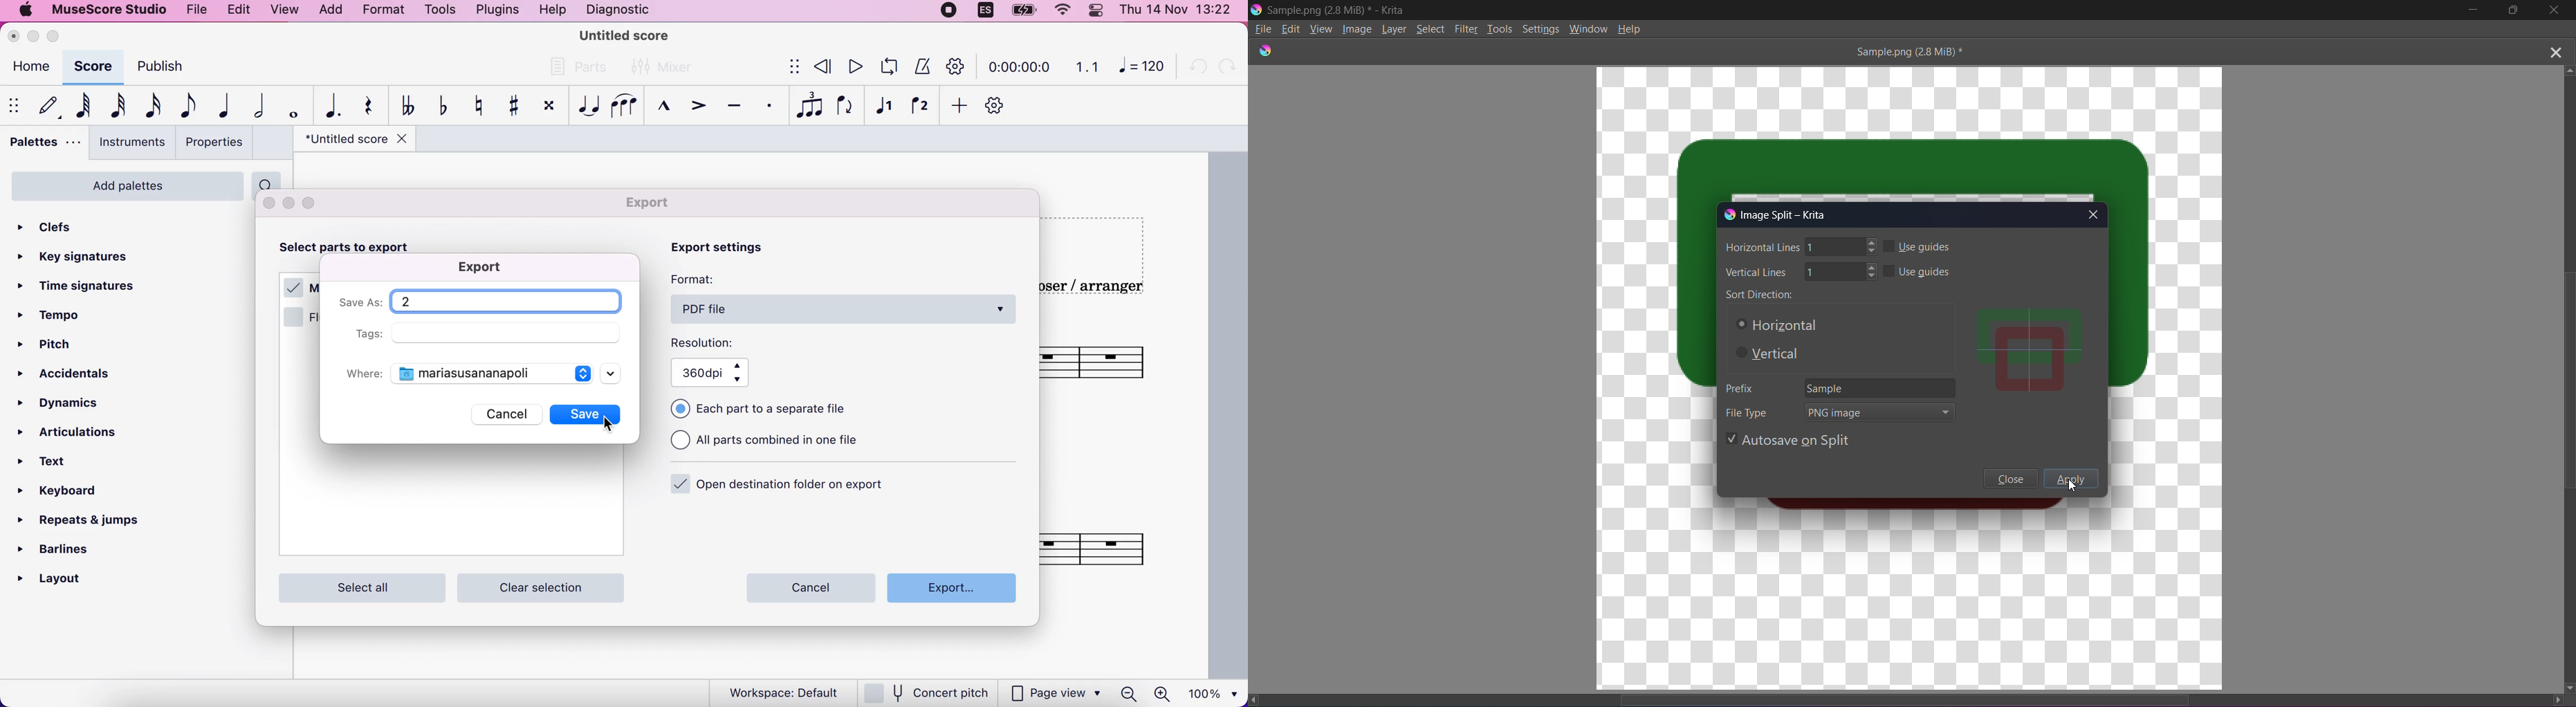 This screenshot has width=2576, height=728. What do you see at coordinates (59, 464) in the screenshot?
I see `text` at bounding box center [59, 464].